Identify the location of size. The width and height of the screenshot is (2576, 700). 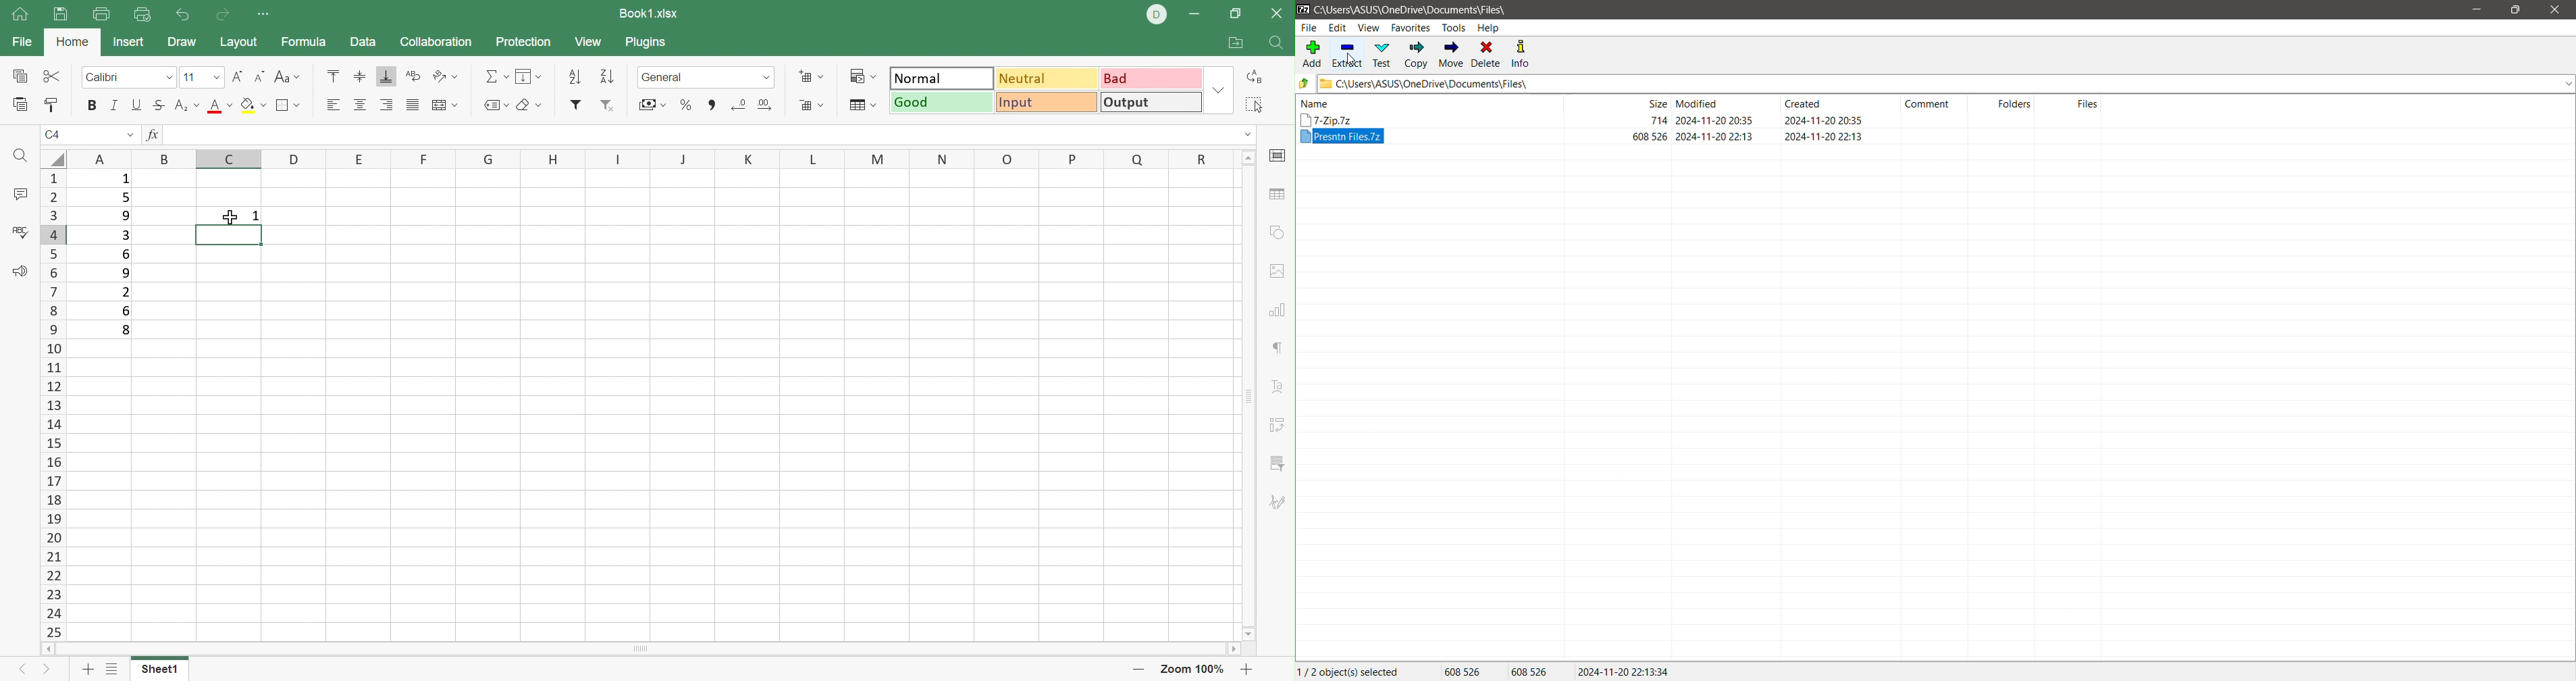
(1651, 136).